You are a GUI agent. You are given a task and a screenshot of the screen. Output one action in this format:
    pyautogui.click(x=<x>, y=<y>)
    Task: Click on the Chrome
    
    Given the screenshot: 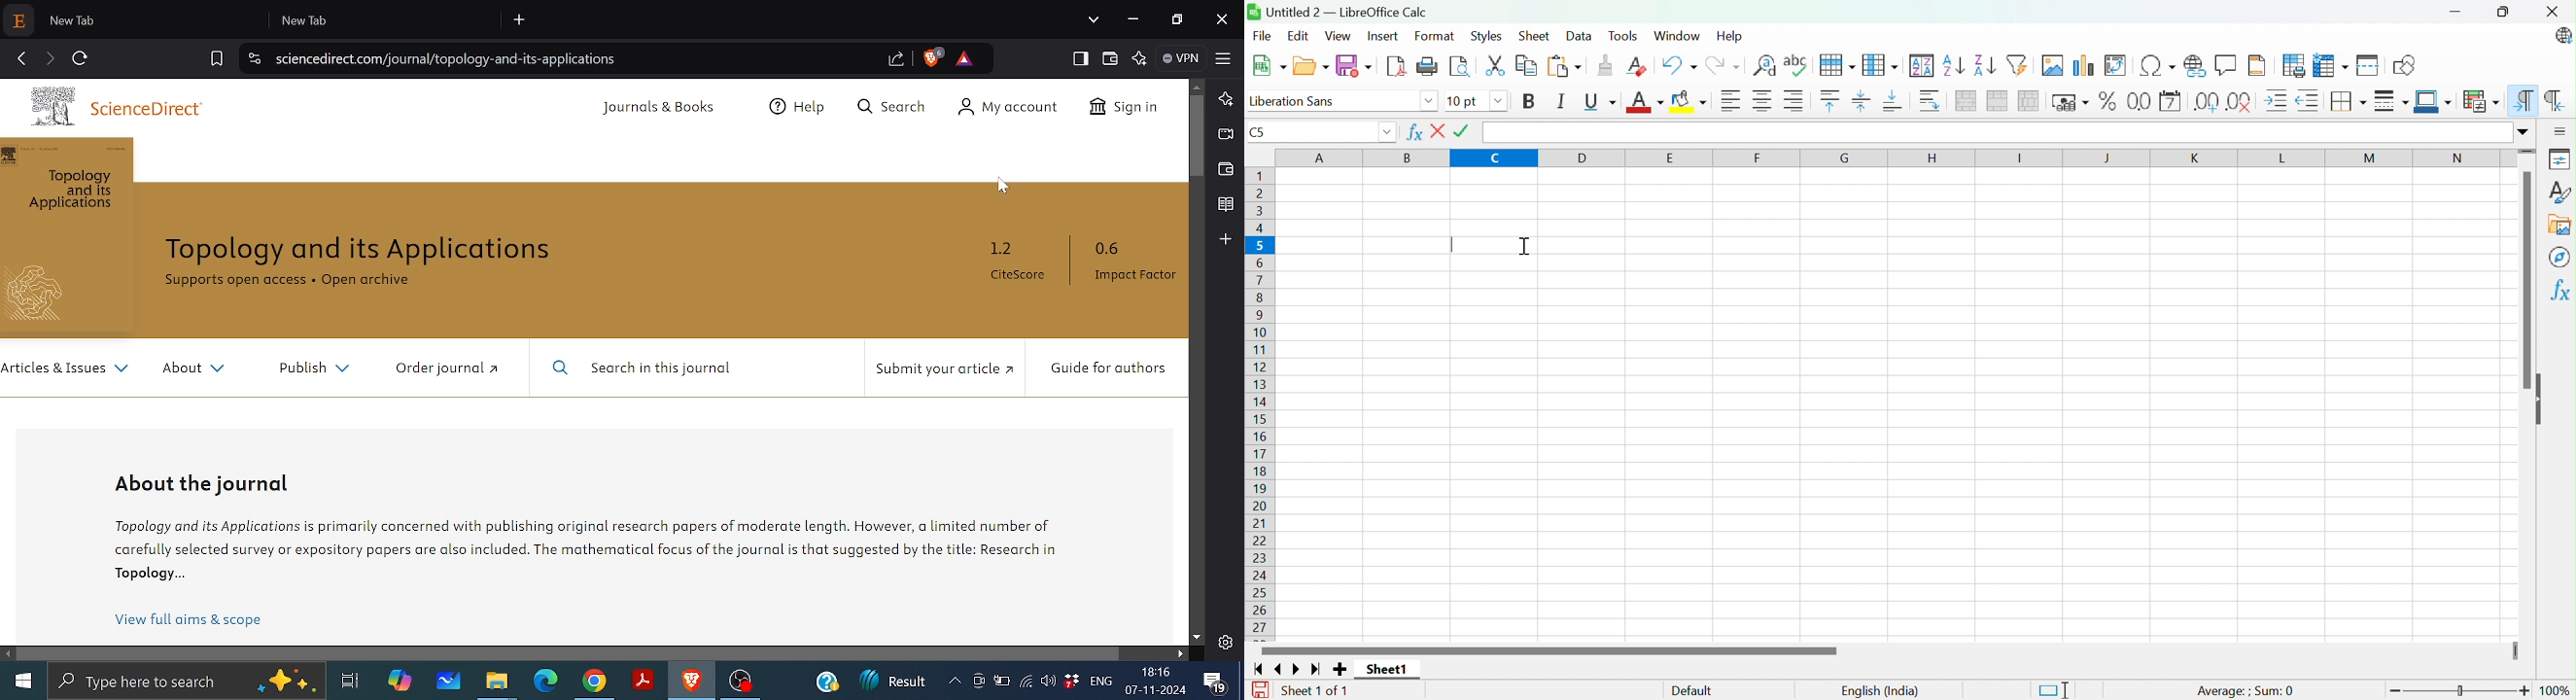 What is the action you would take?
    pyautogui.click(x=594, y=683)
    